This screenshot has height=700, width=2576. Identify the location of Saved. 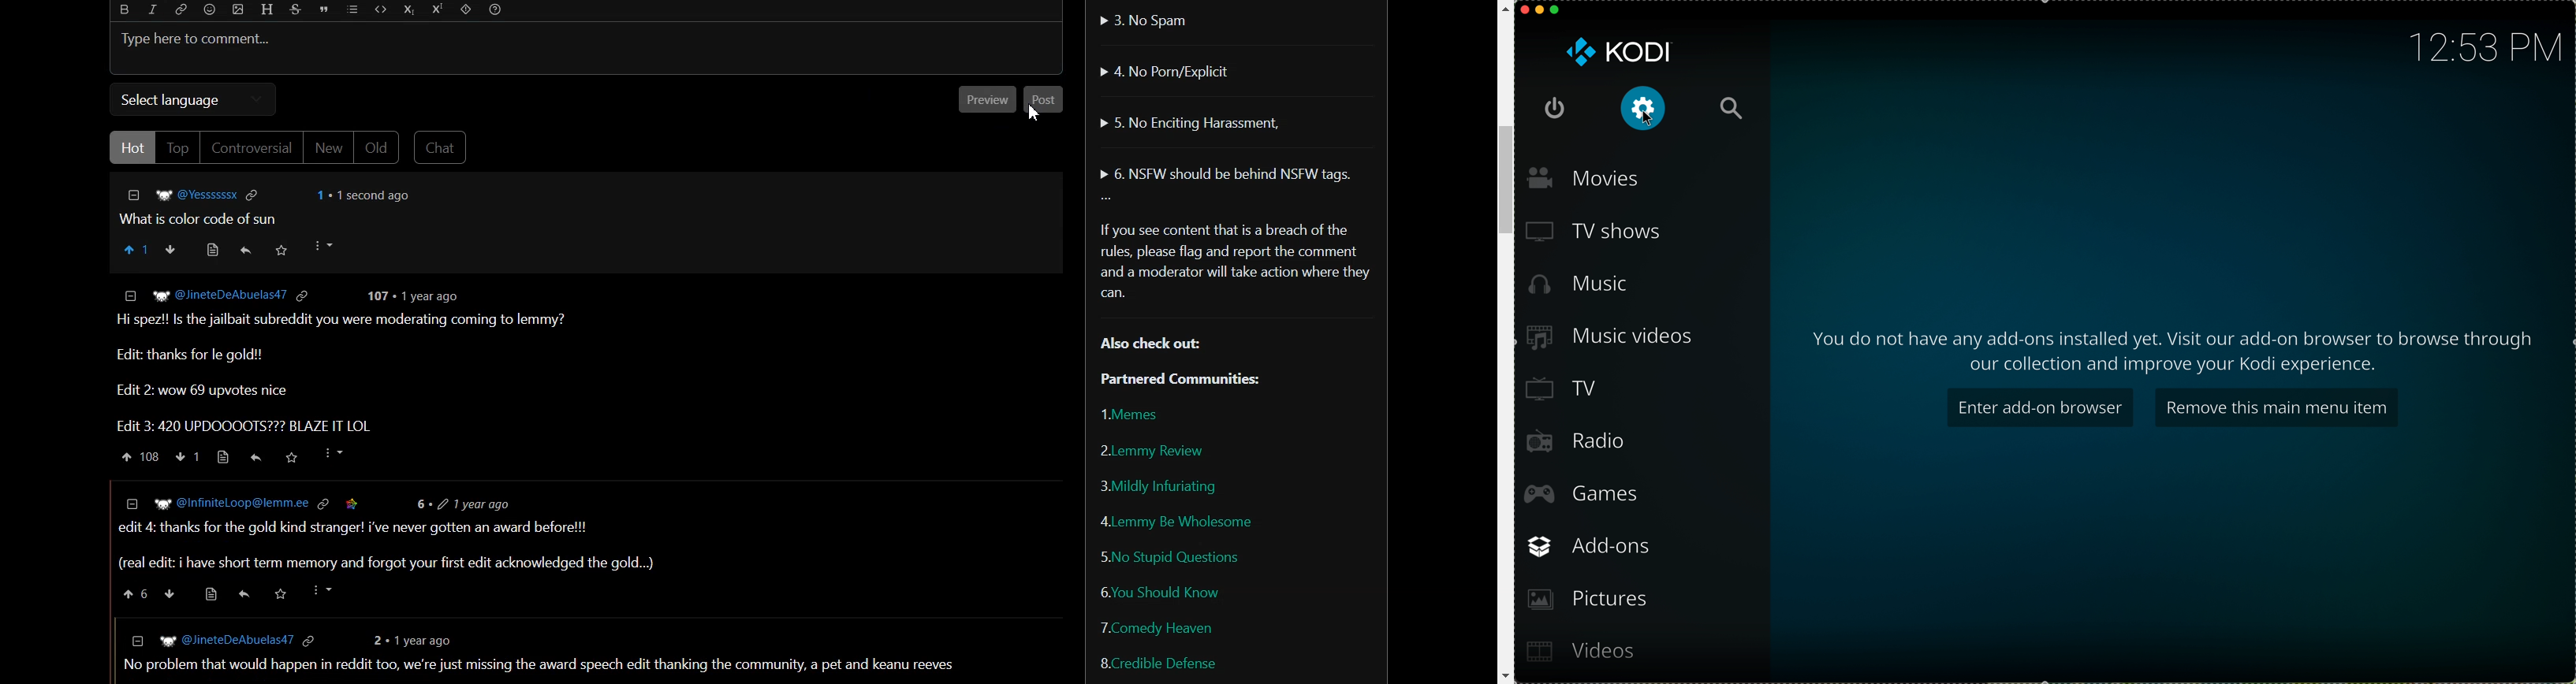
(281, 251).